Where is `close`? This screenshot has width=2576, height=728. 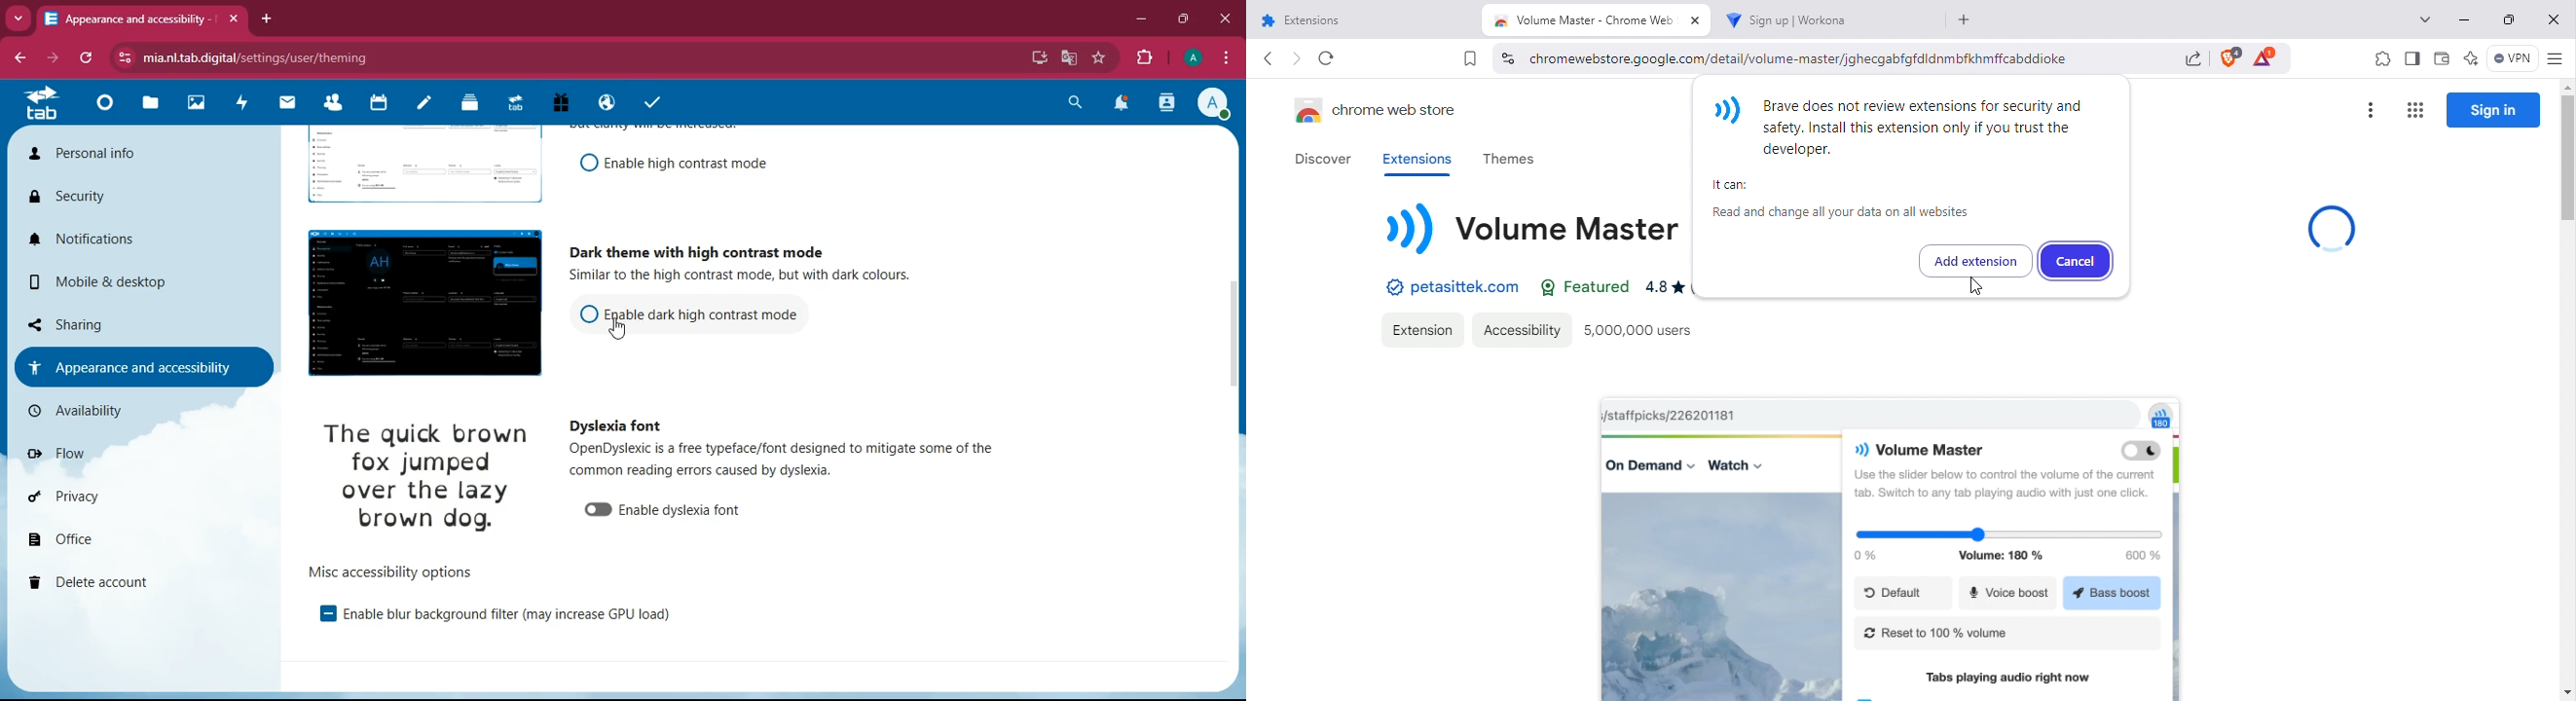 close is located at coordinates (1225, 18).